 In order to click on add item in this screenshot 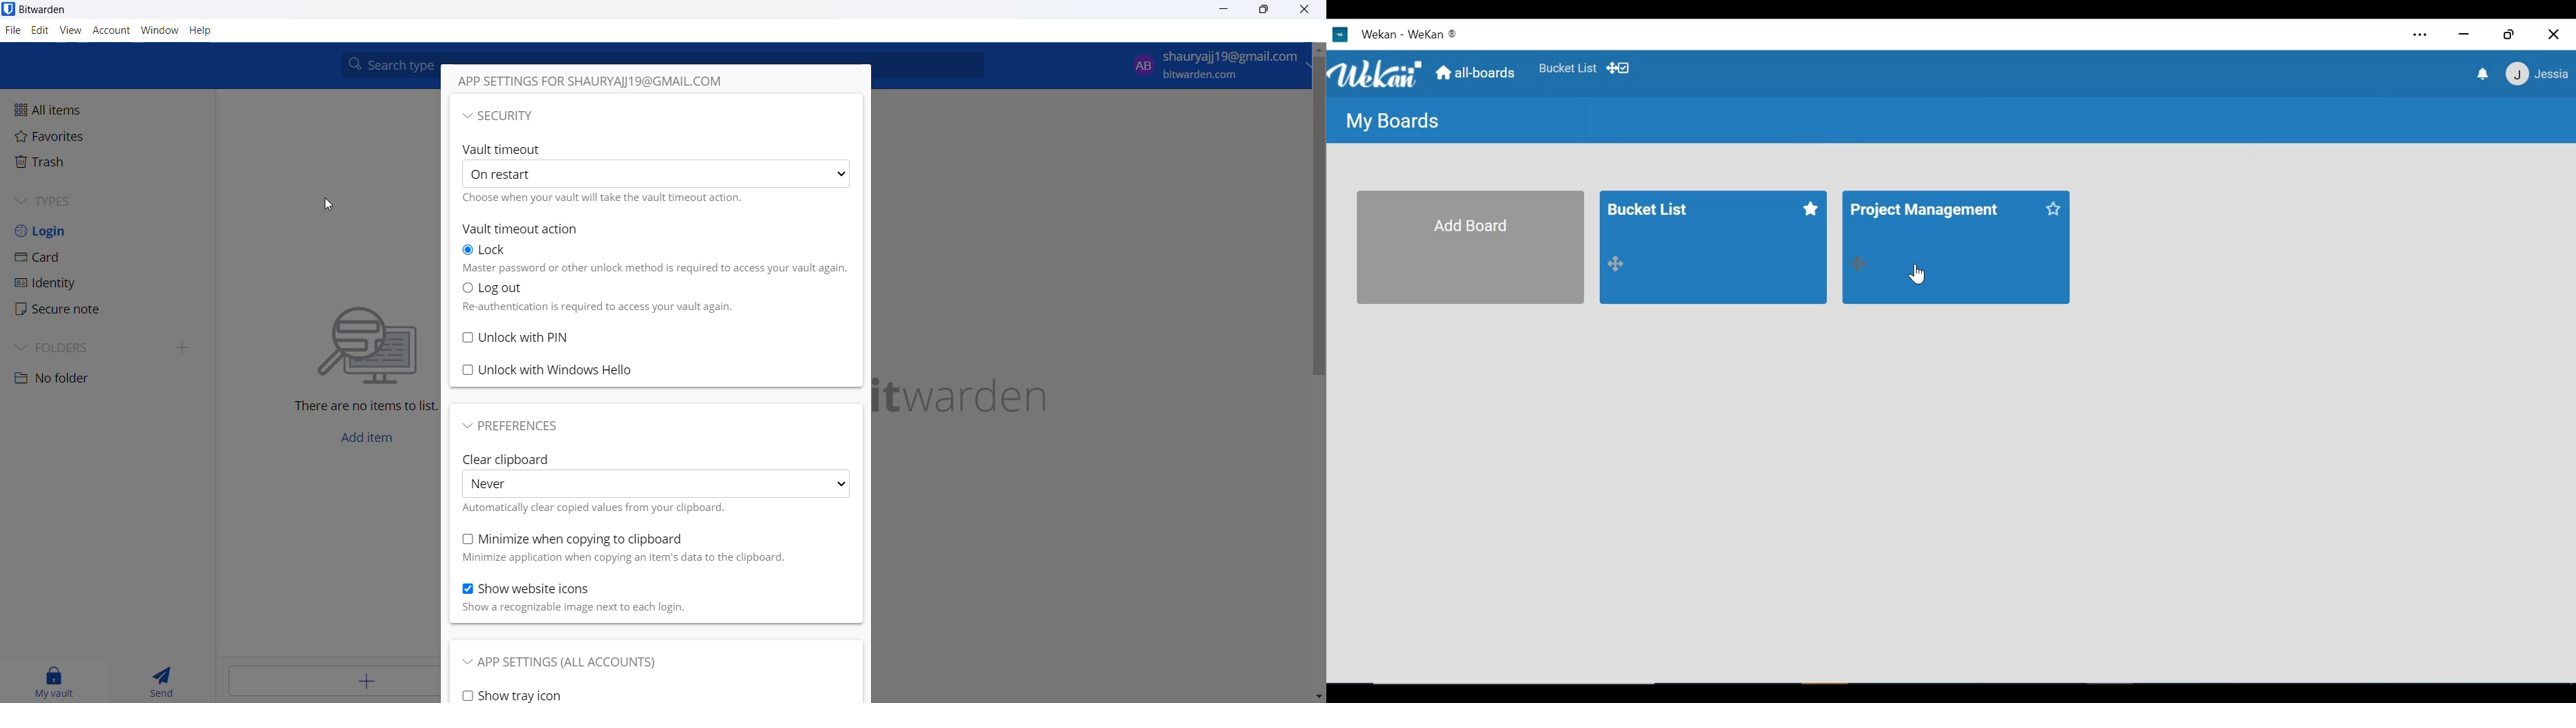, I will do `click(370, 442)`.